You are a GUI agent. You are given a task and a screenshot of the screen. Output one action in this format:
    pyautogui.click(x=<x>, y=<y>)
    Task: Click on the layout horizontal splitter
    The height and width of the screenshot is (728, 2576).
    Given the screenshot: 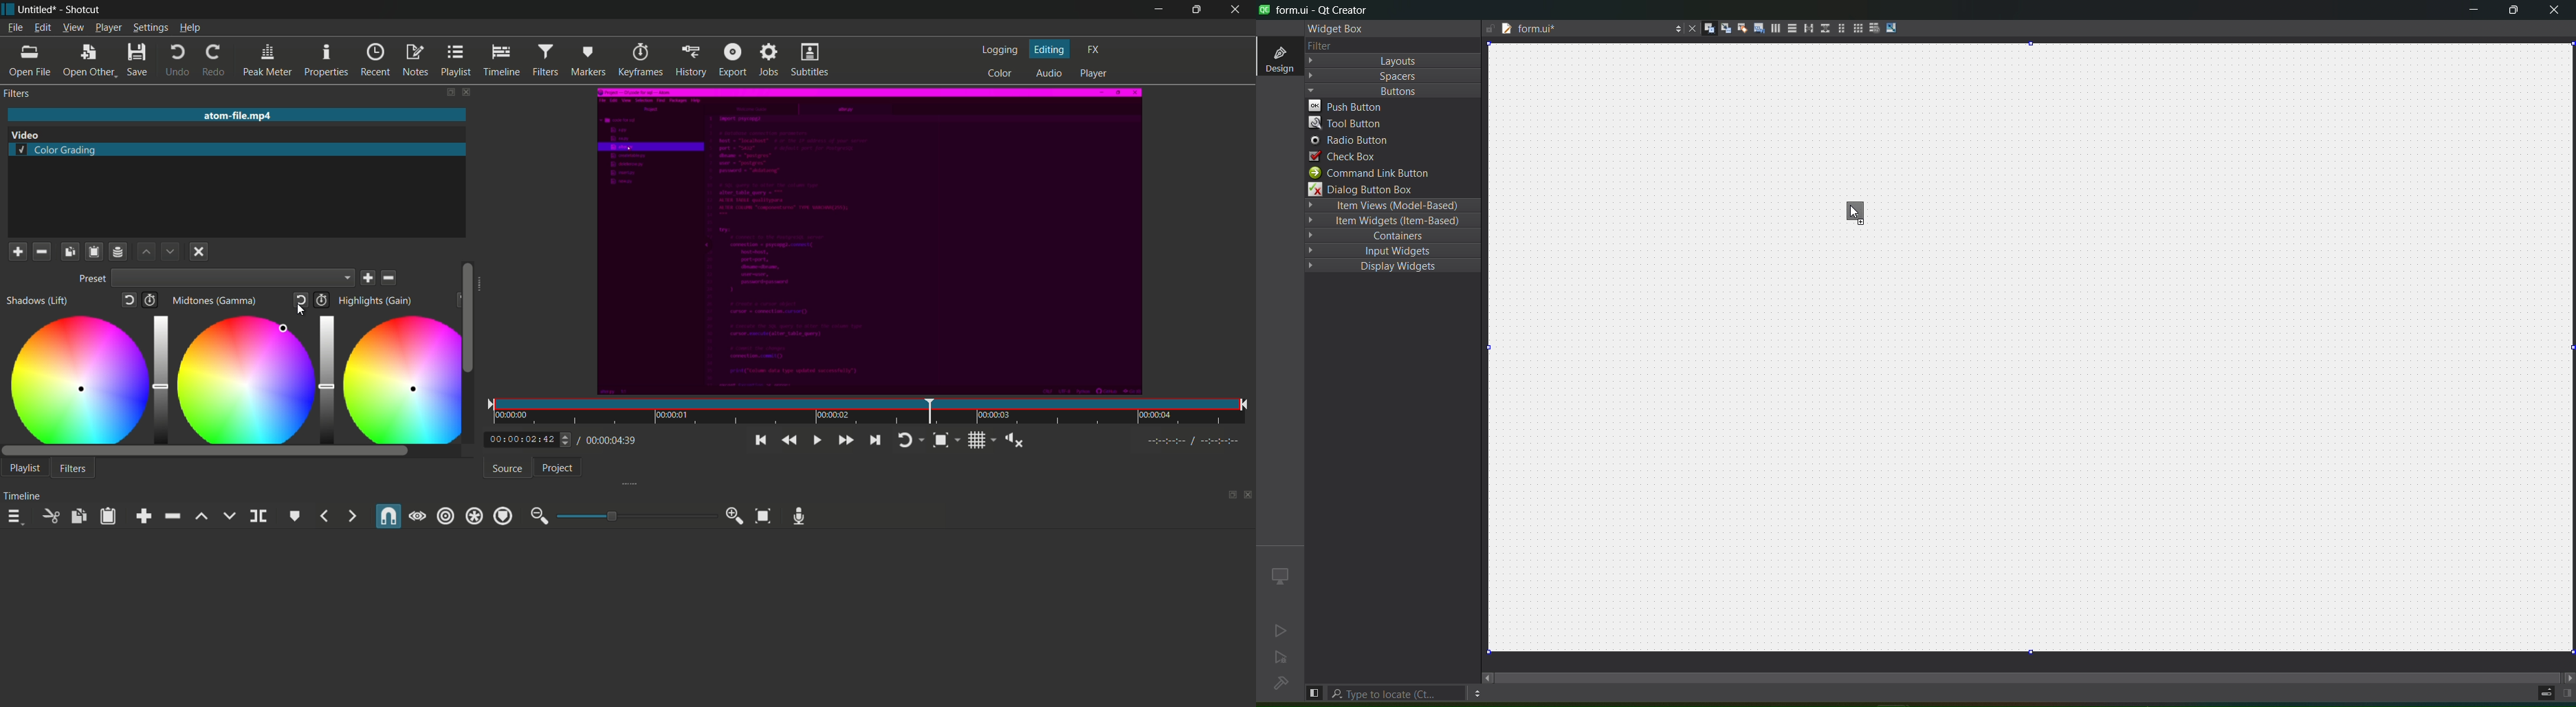 What is the action you would take?
    pyautogui.click(x=1806, y=28)
    